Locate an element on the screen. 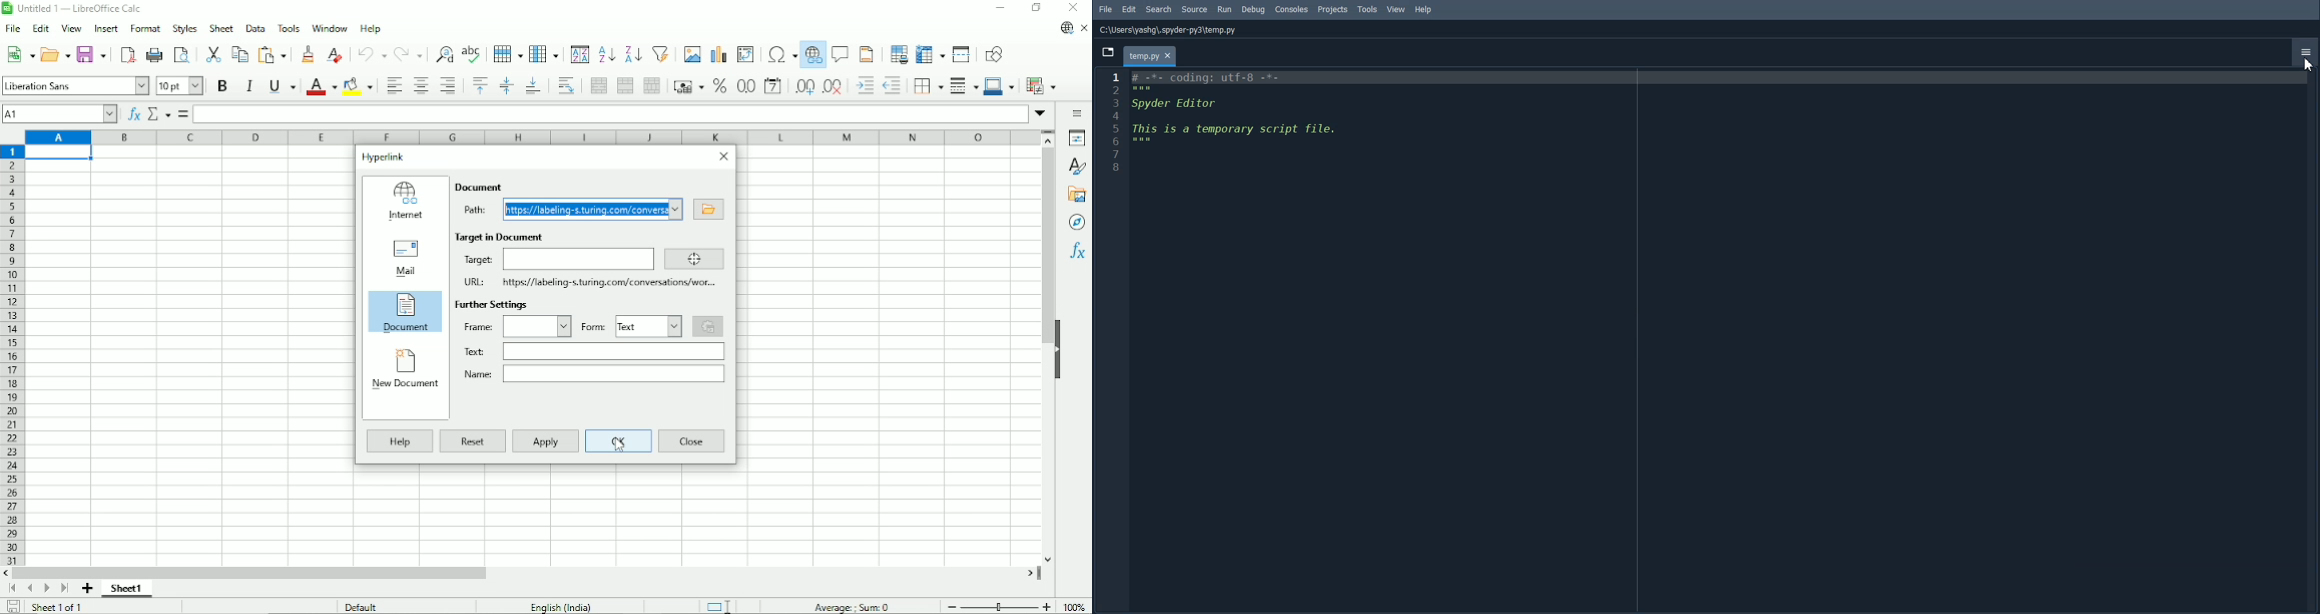 This screenshot has height=616, width=2324. view is located at coordinates (72, 27).